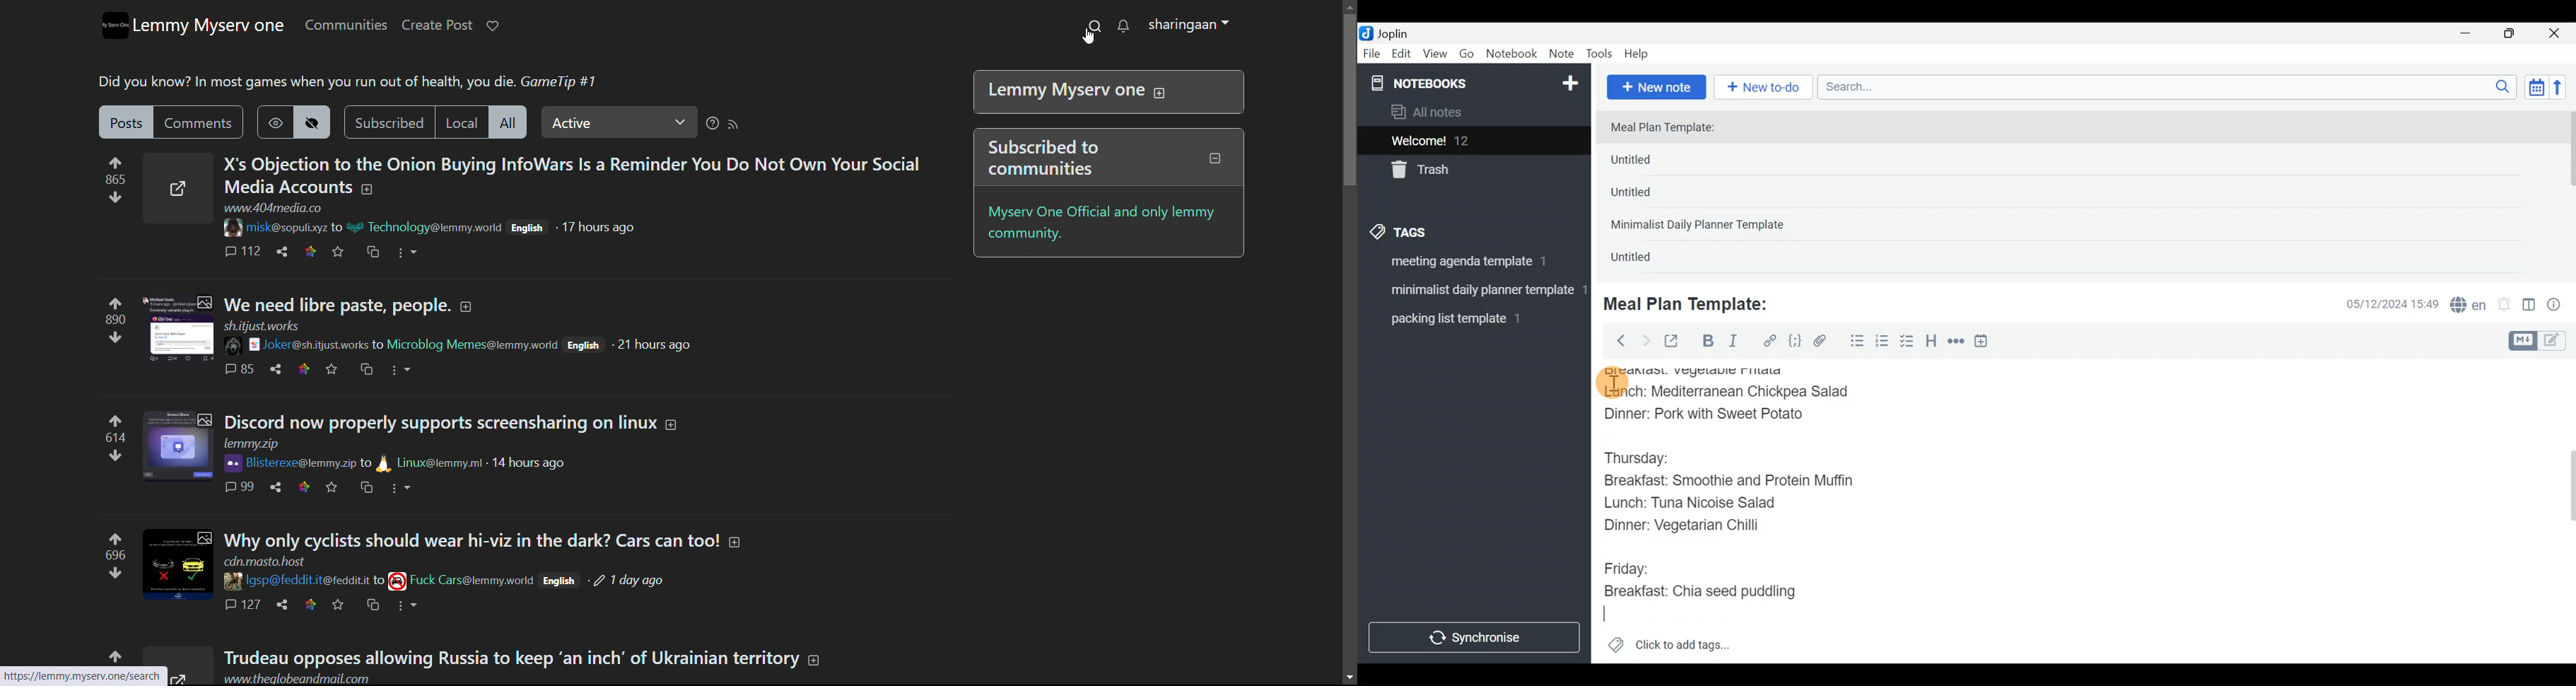 The height and width of the screenshot is (700, 2576). I want to click on Insert time, so click(1987, 343).